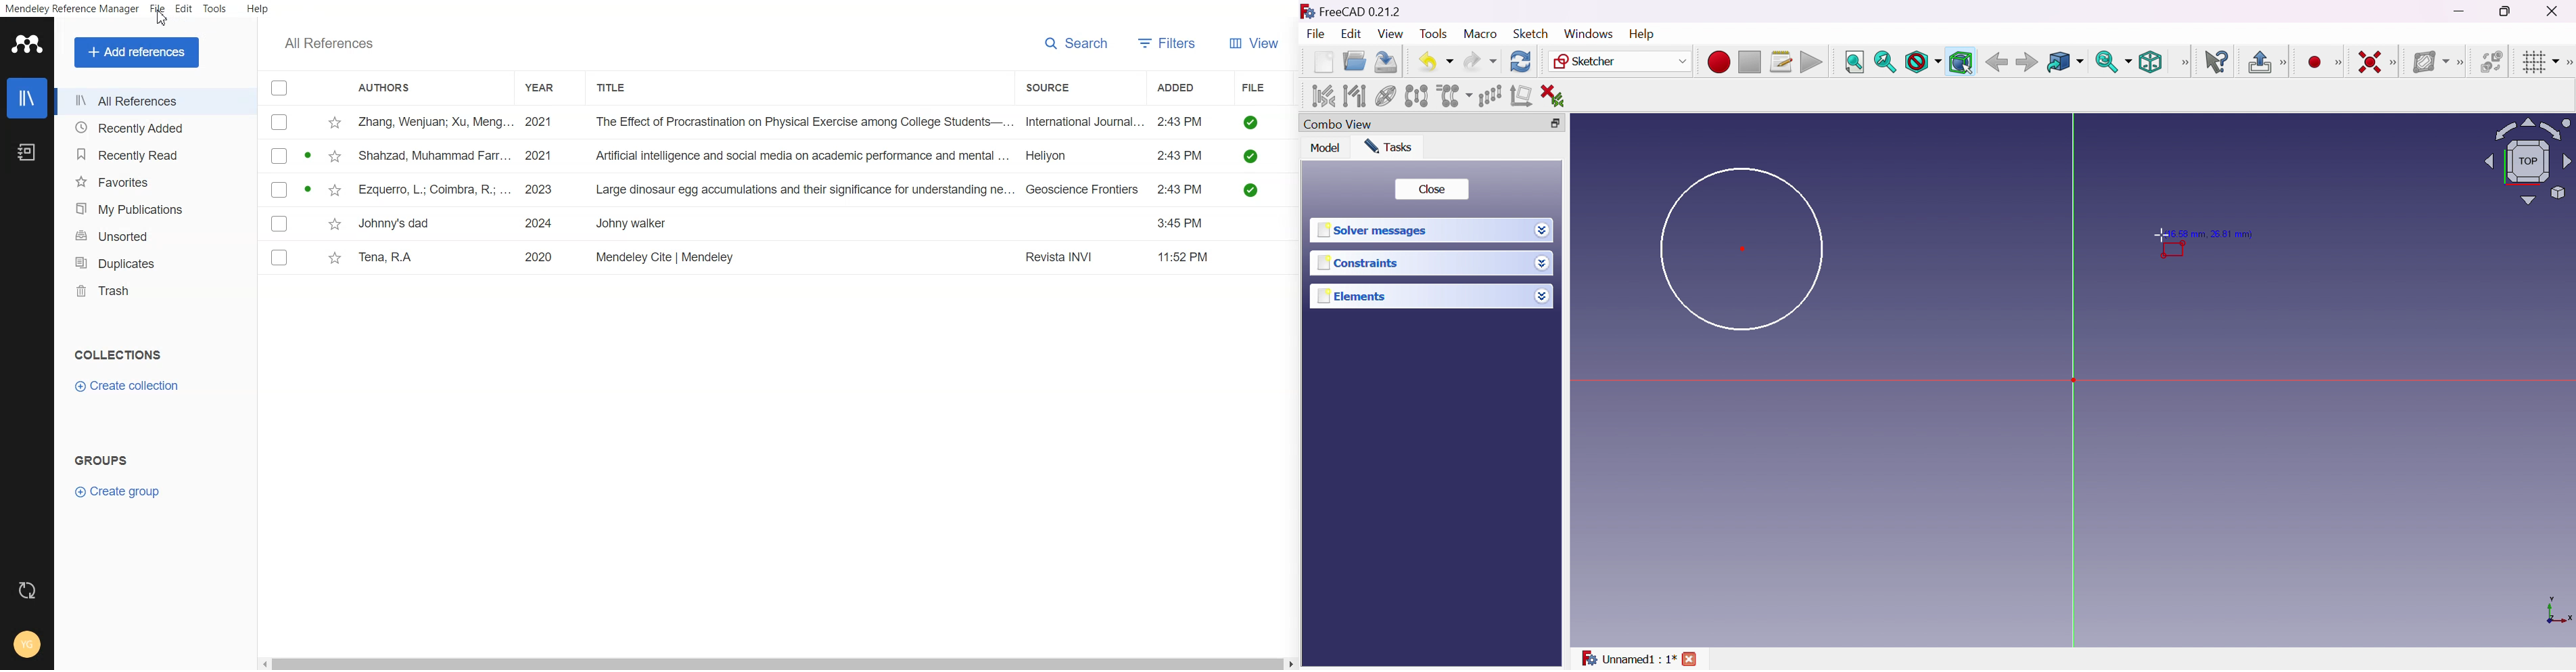 The image size is (2576, 672). I want to click on Redo, so click(1480, 61).